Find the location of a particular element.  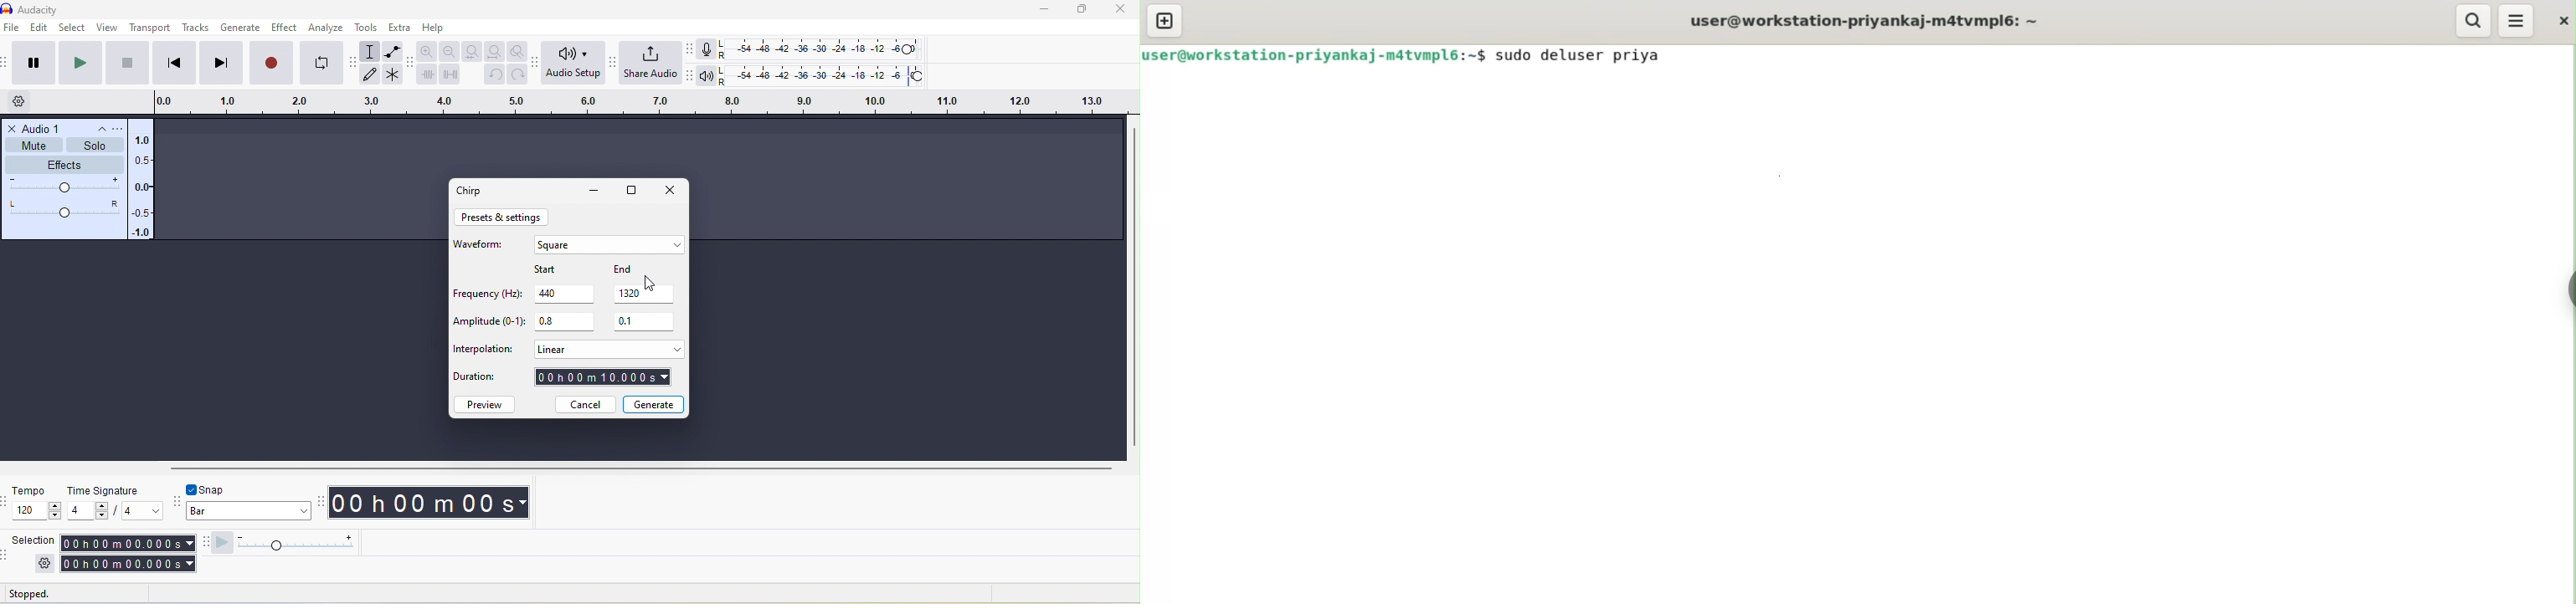

help is located at coordinates (435, 28).